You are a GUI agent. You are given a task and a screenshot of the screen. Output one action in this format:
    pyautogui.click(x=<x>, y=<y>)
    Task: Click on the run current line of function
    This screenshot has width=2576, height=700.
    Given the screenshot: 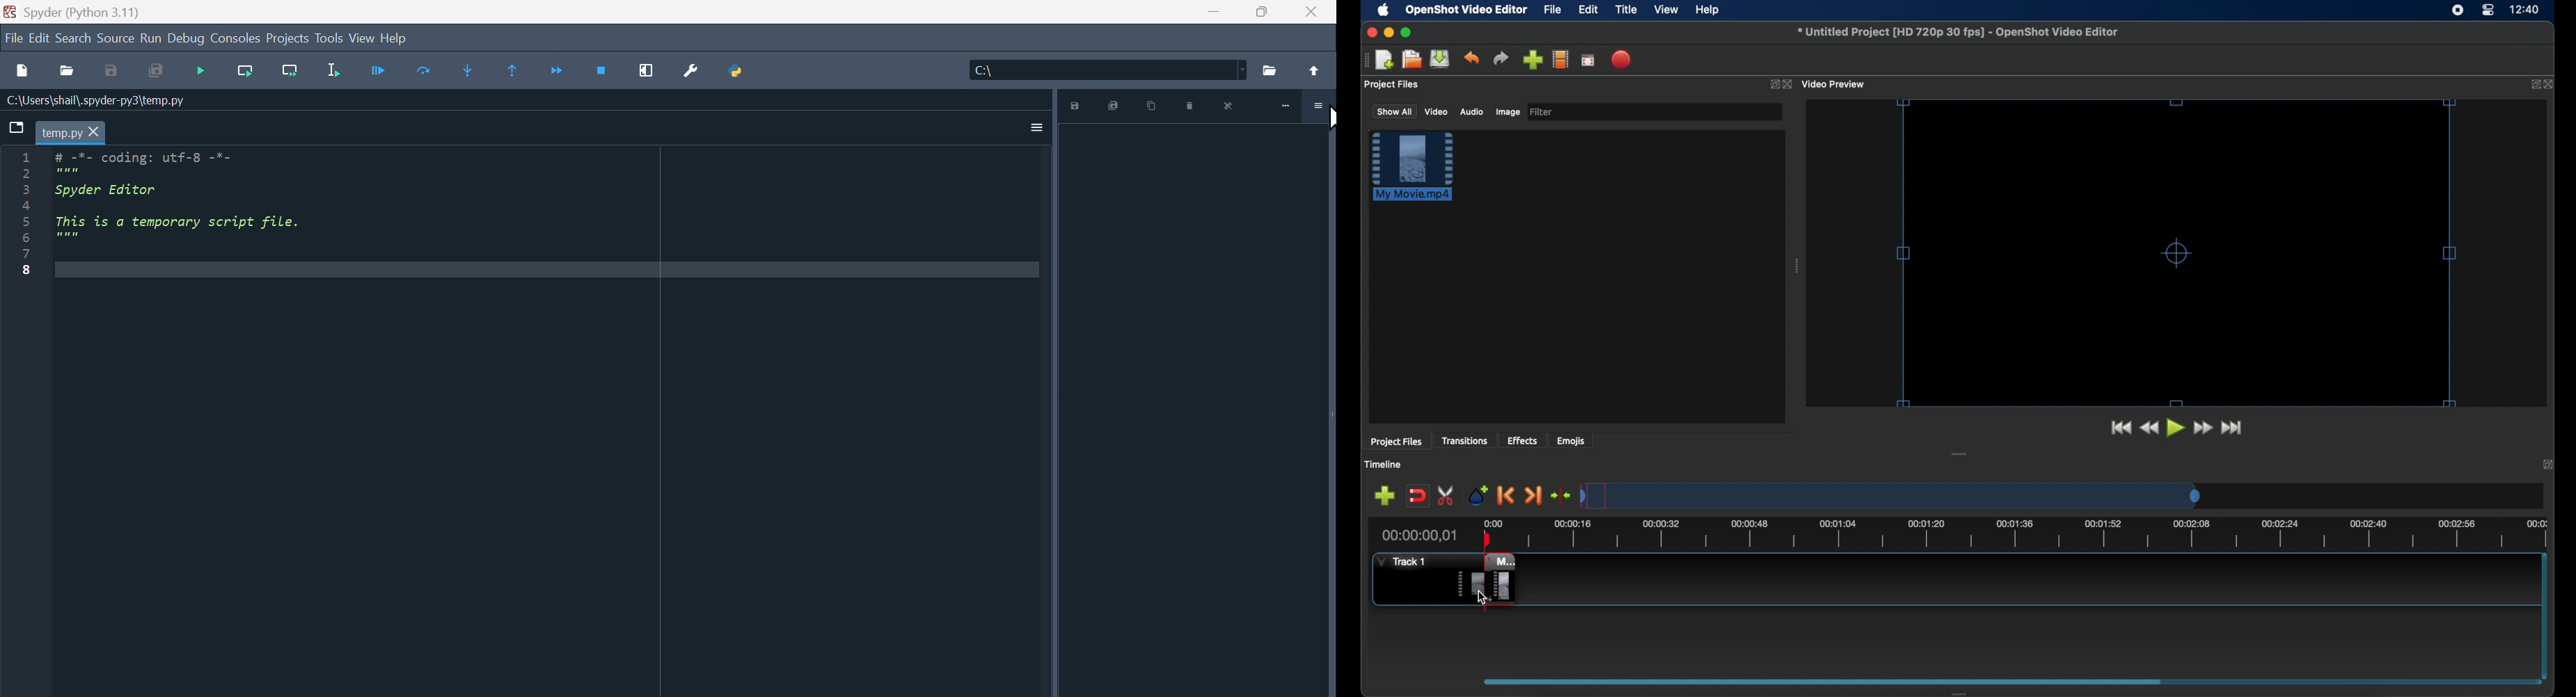 What is the action you would take?
    pyautogui.click(x=247, y=70)
    